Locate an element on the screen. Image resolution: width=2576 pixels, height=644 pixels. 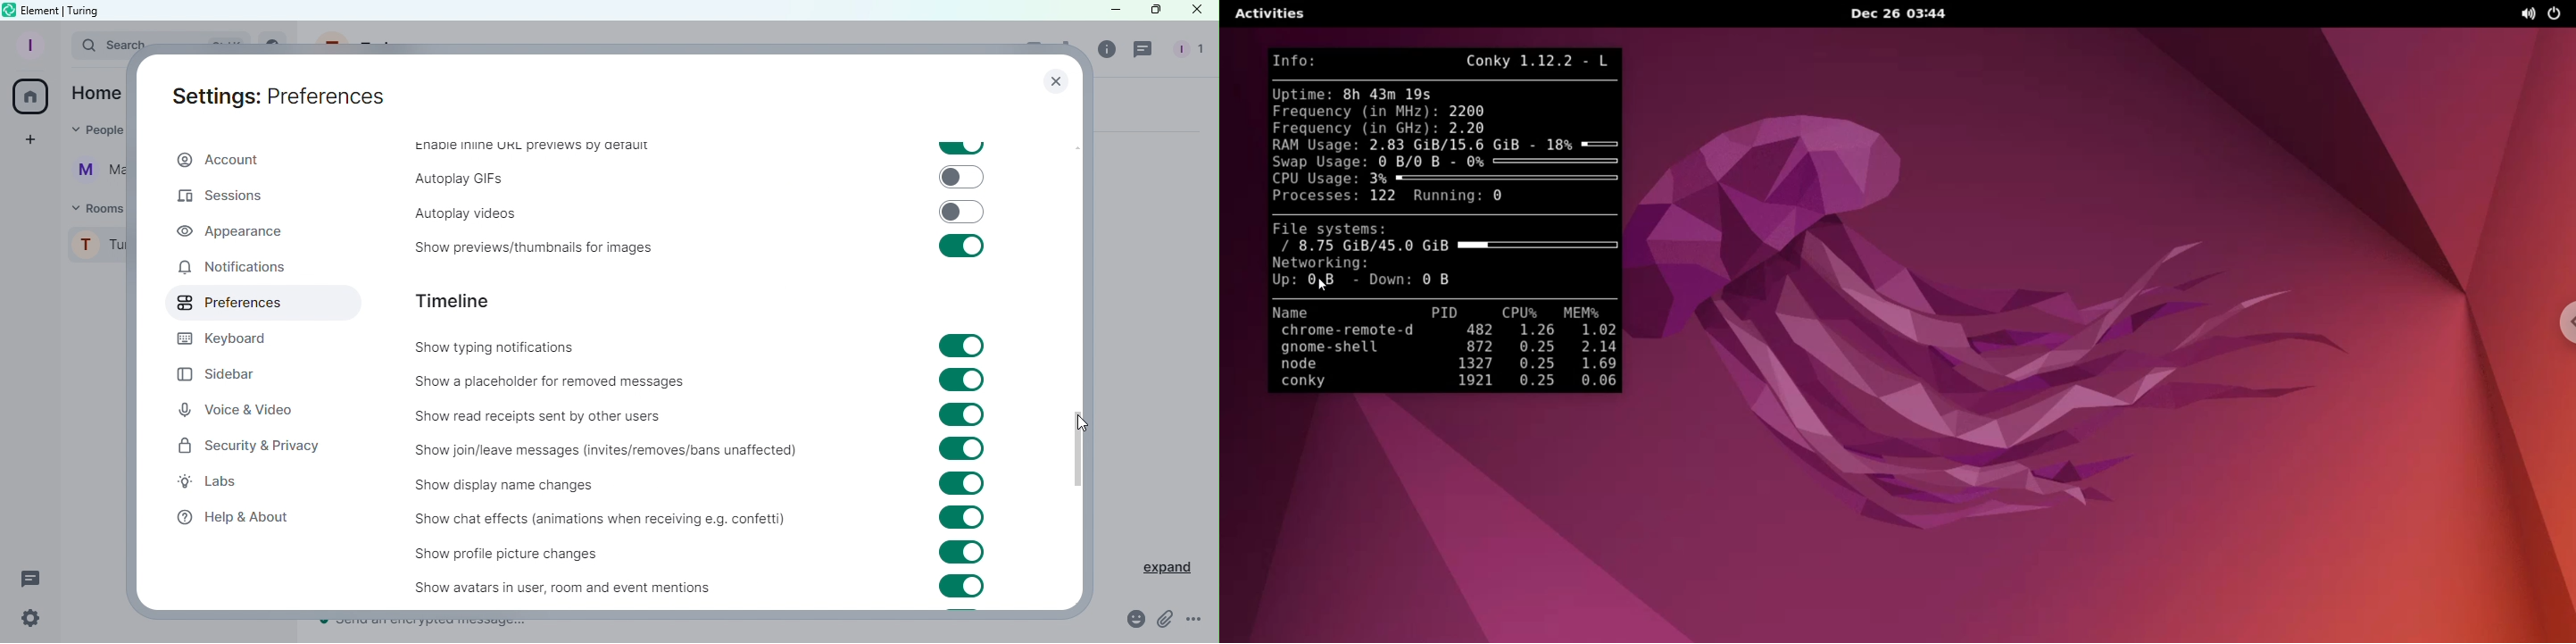
Toggle is located at coordinates (963, 415).